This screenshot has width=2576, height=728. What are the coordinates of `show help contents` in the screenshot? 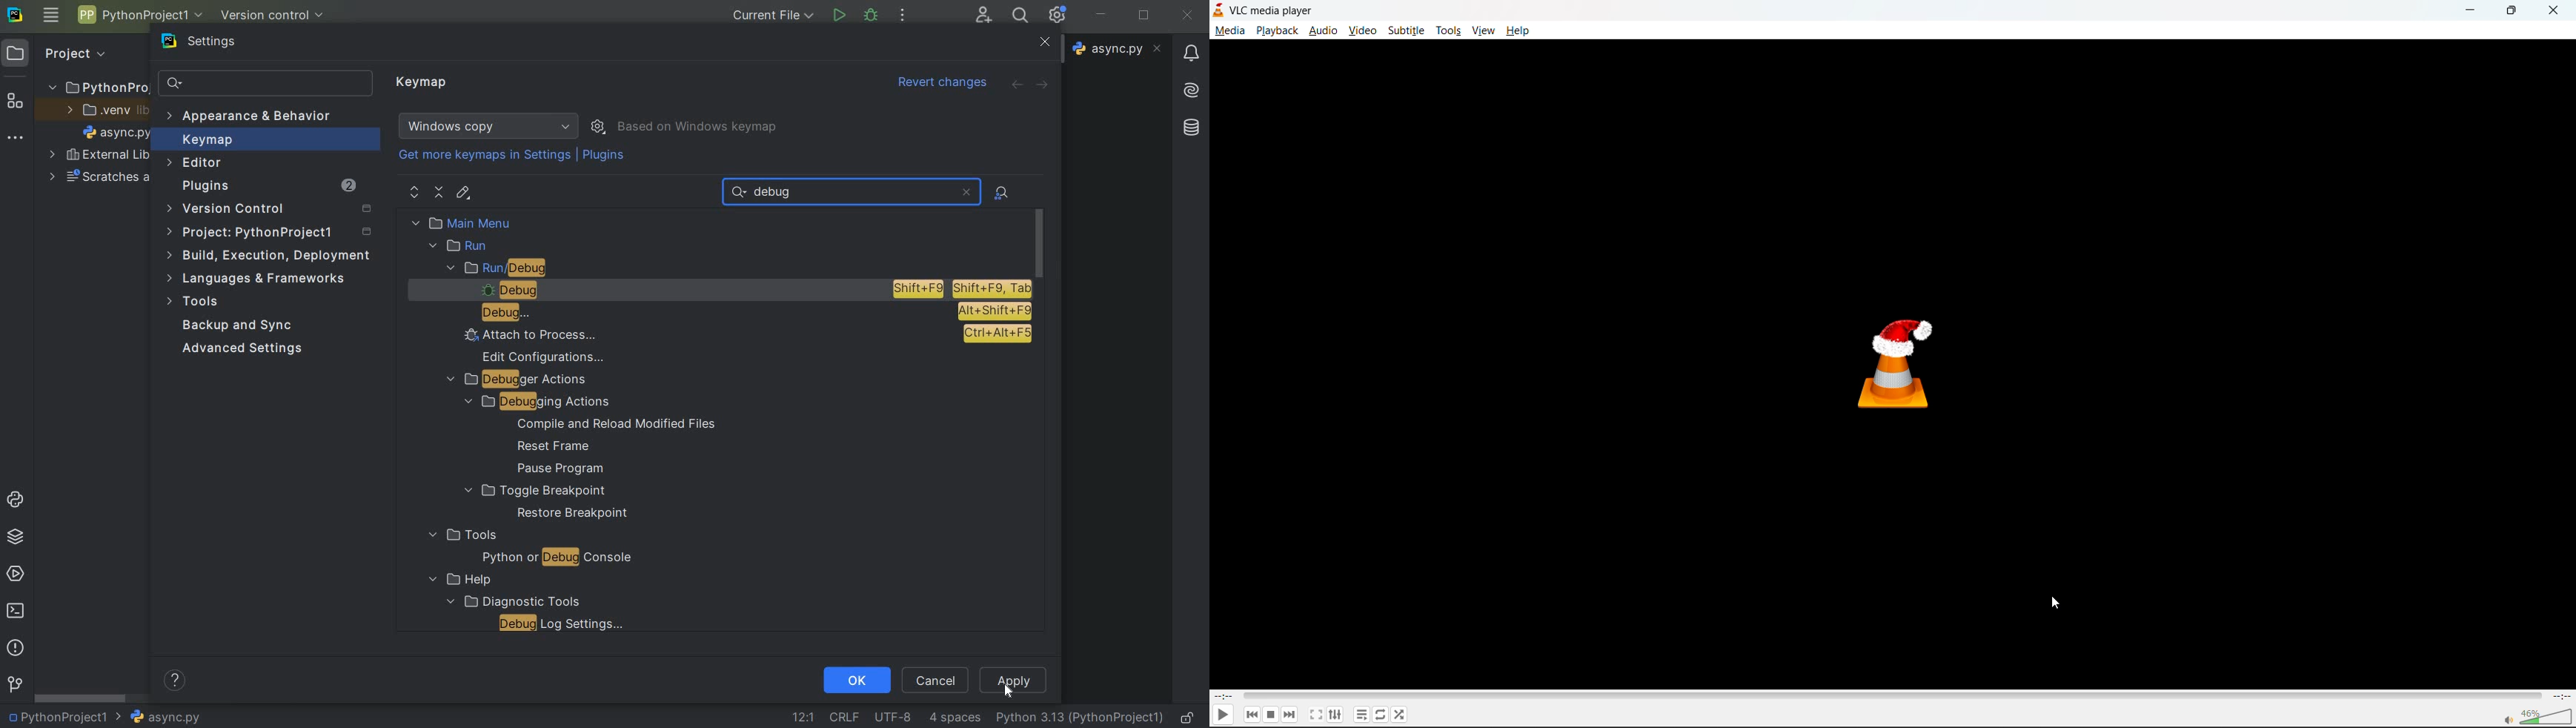 It's located at (175, 683).